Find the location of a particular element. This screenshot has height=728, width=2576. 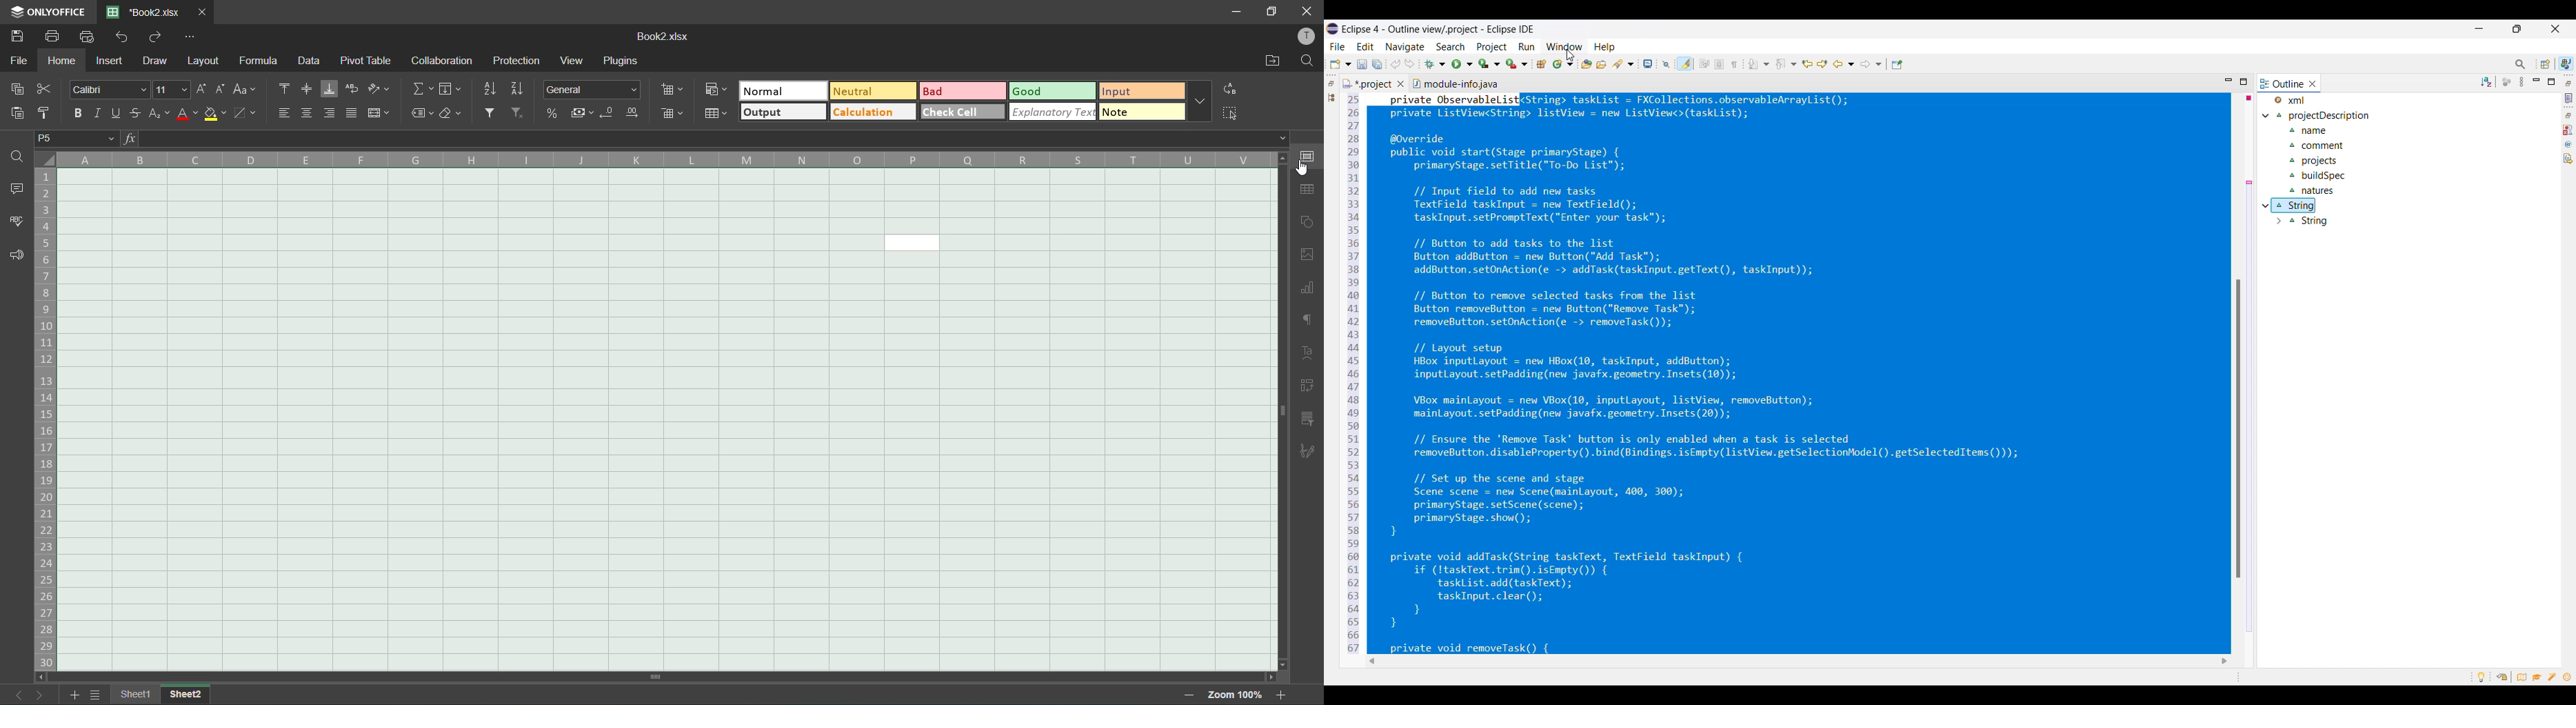

Declaration is located at coordinates (2569, 158).